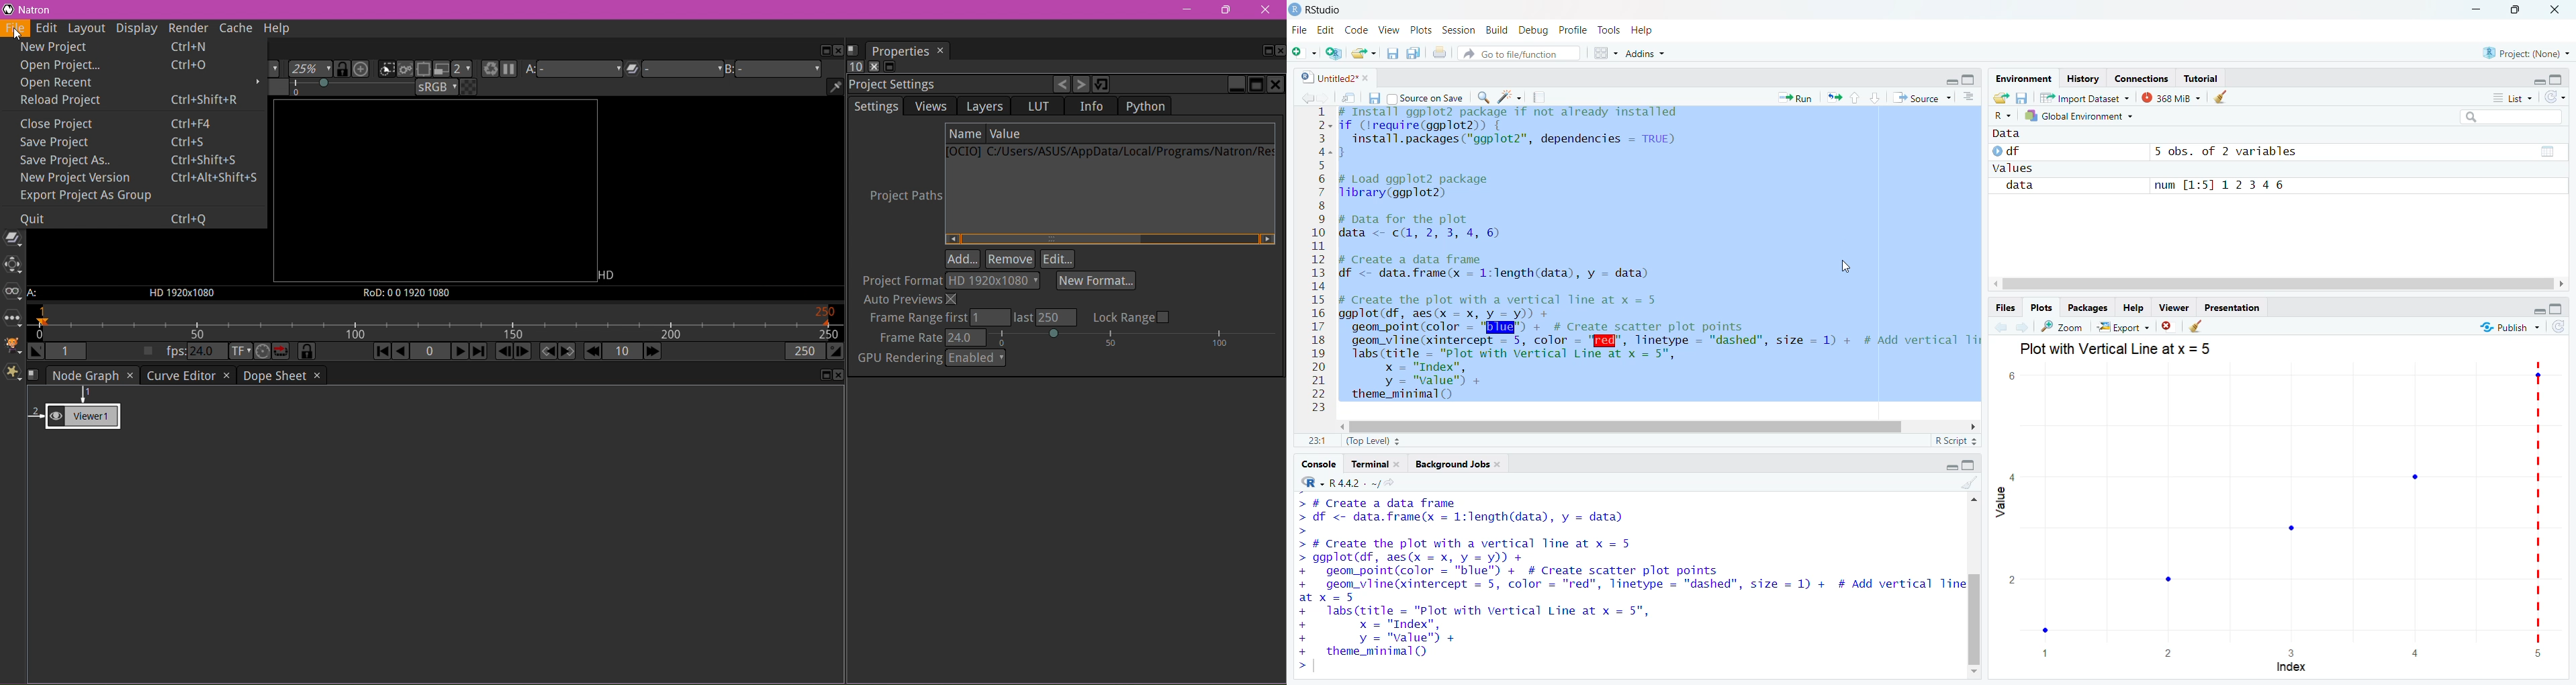 Image resolution: width=2576 pixels, height=700 pixels. Describe the element at coordinates (1303, 53) in the screenshot. I see `add` at that location.